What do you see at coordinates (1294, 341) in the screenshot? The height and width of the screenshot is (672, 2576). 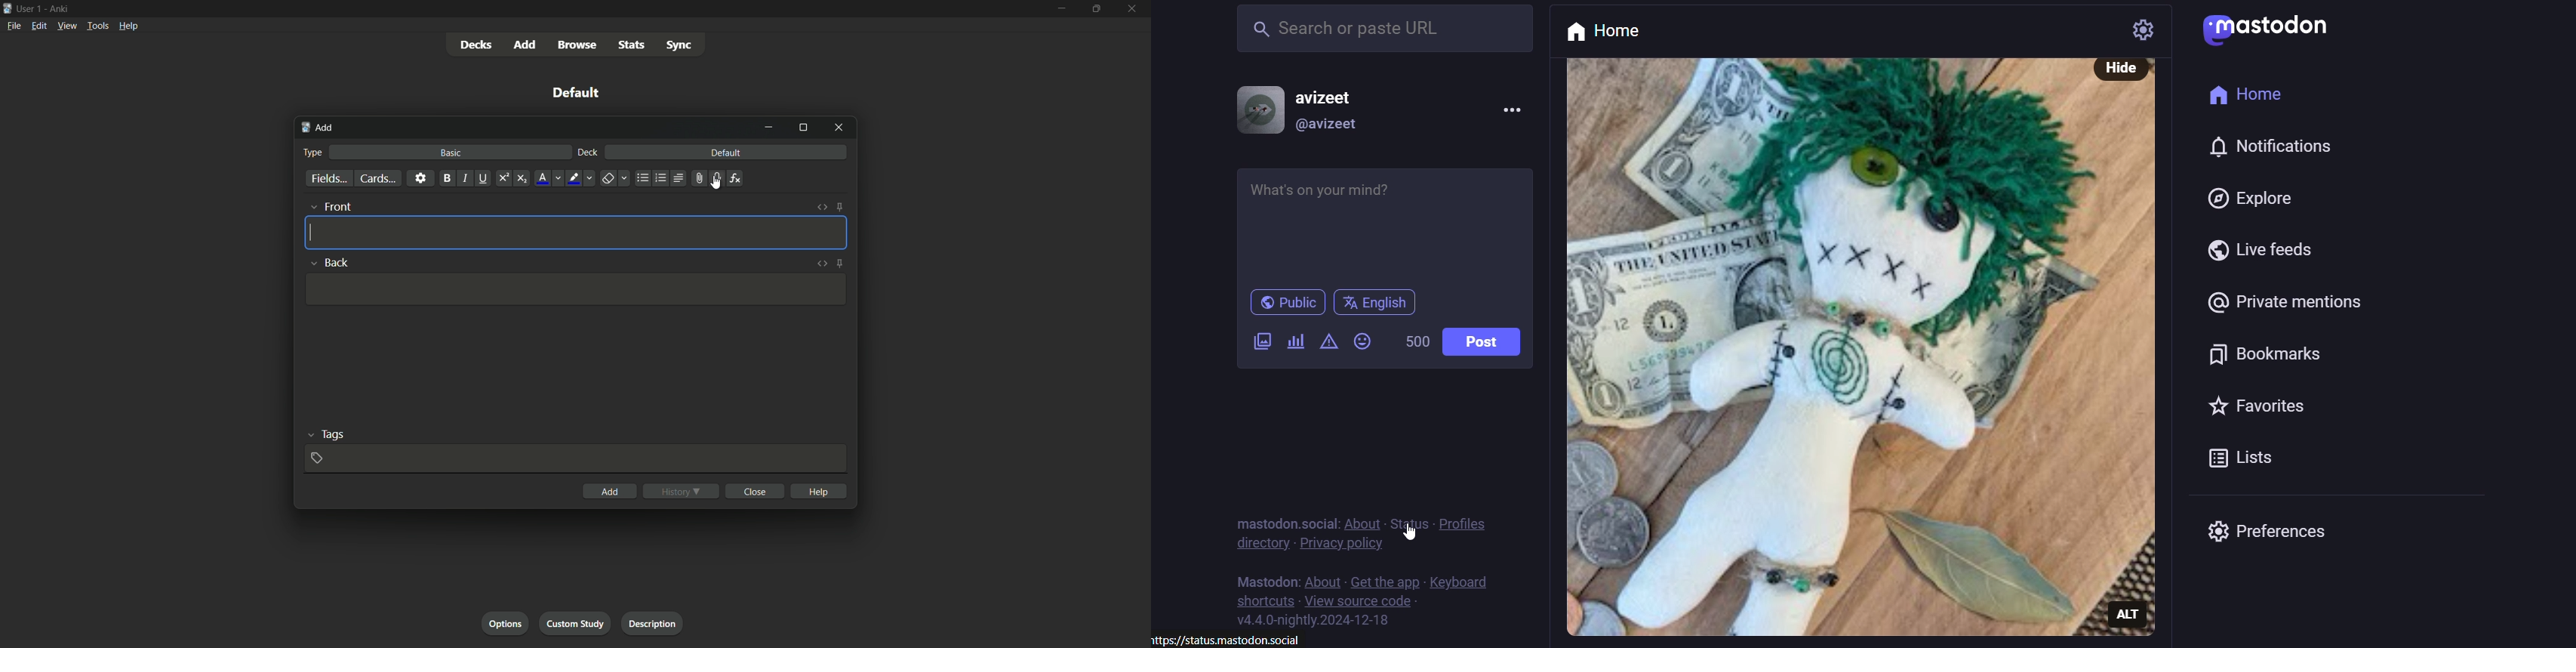 I see `add poll` at bounding box center [1294, 341].